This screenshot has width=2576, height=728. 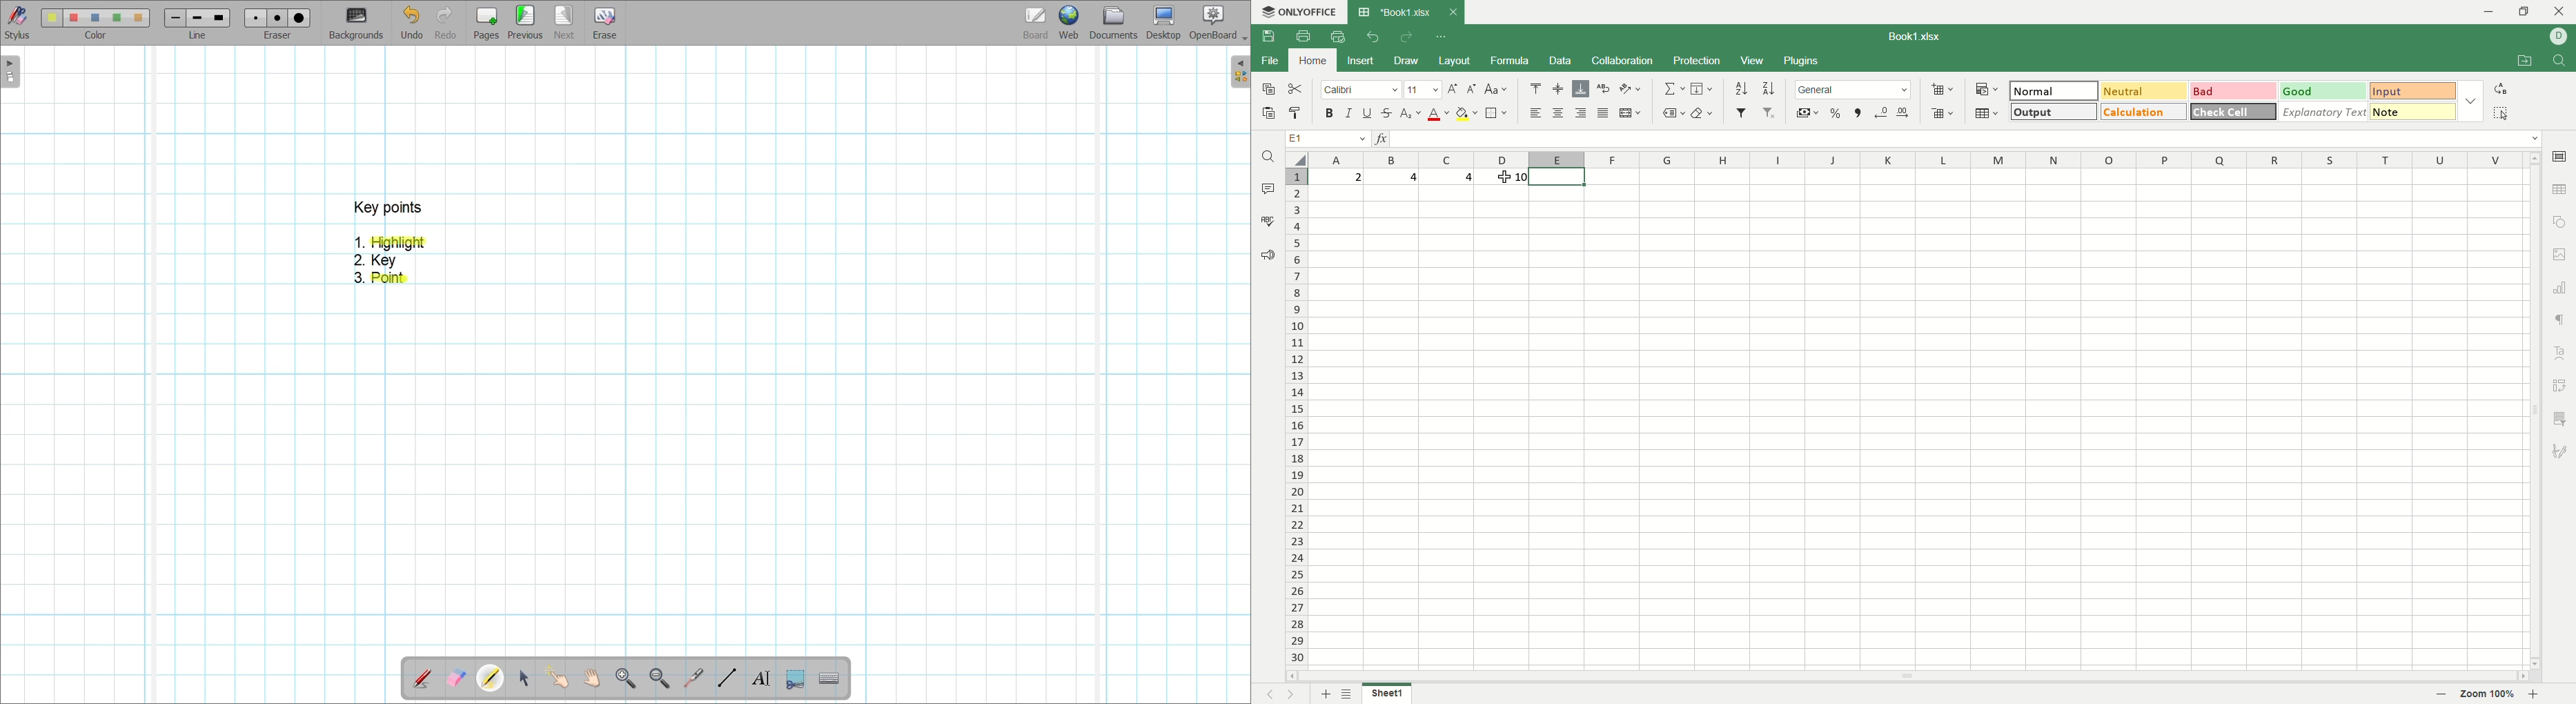 What do you see at coordinates (1985, 115) in the screenshot?
I see `format as table template` at bounding box center [1985, 115].